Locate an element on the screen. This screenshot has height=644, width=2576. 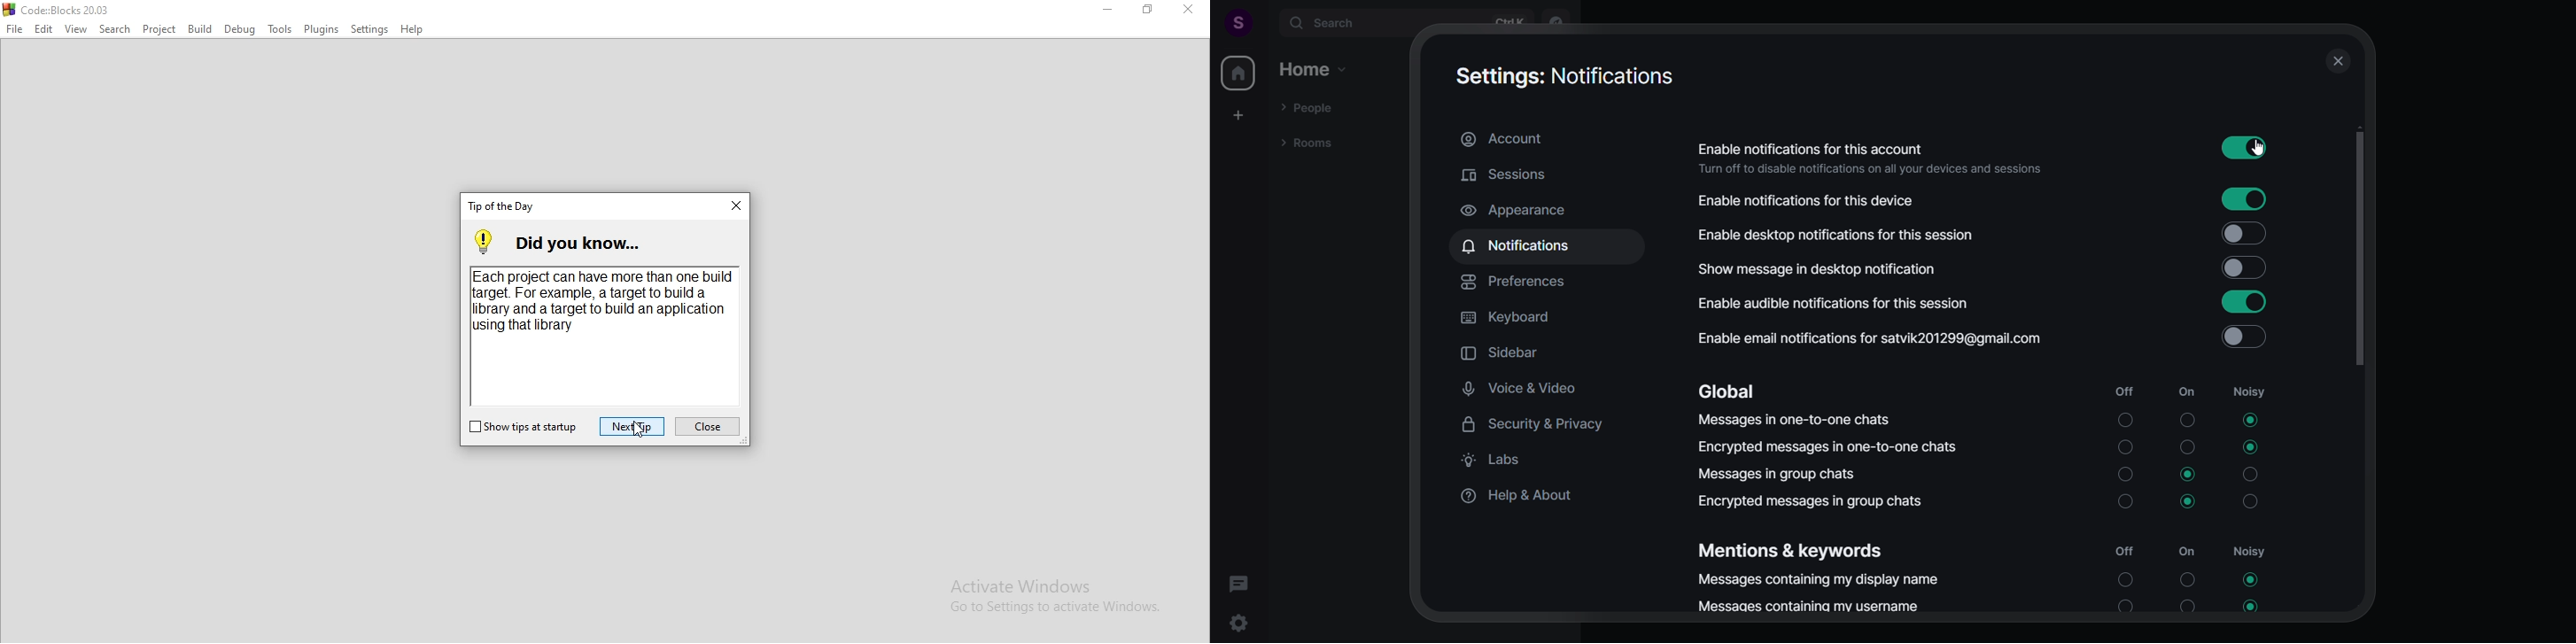
mentions and keywords is located at coordinates (1805, 550).